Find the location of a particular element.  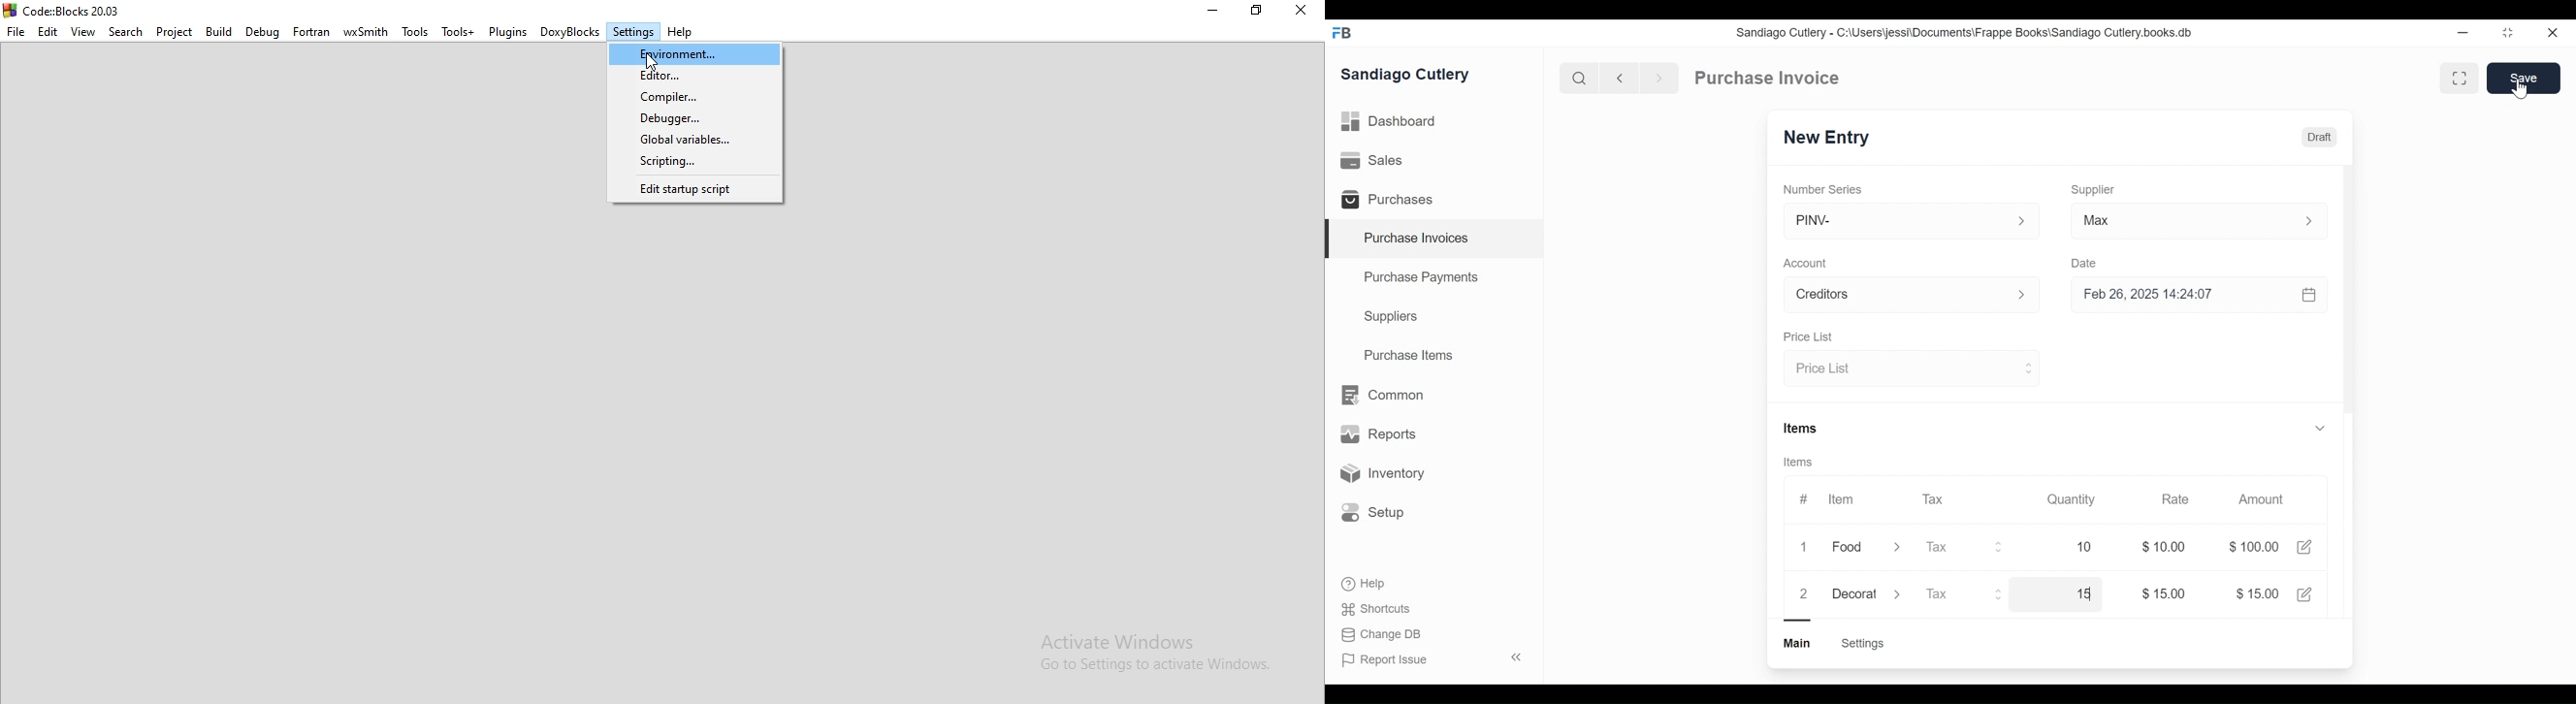

Supplier is located at coordinates (2094, 190).